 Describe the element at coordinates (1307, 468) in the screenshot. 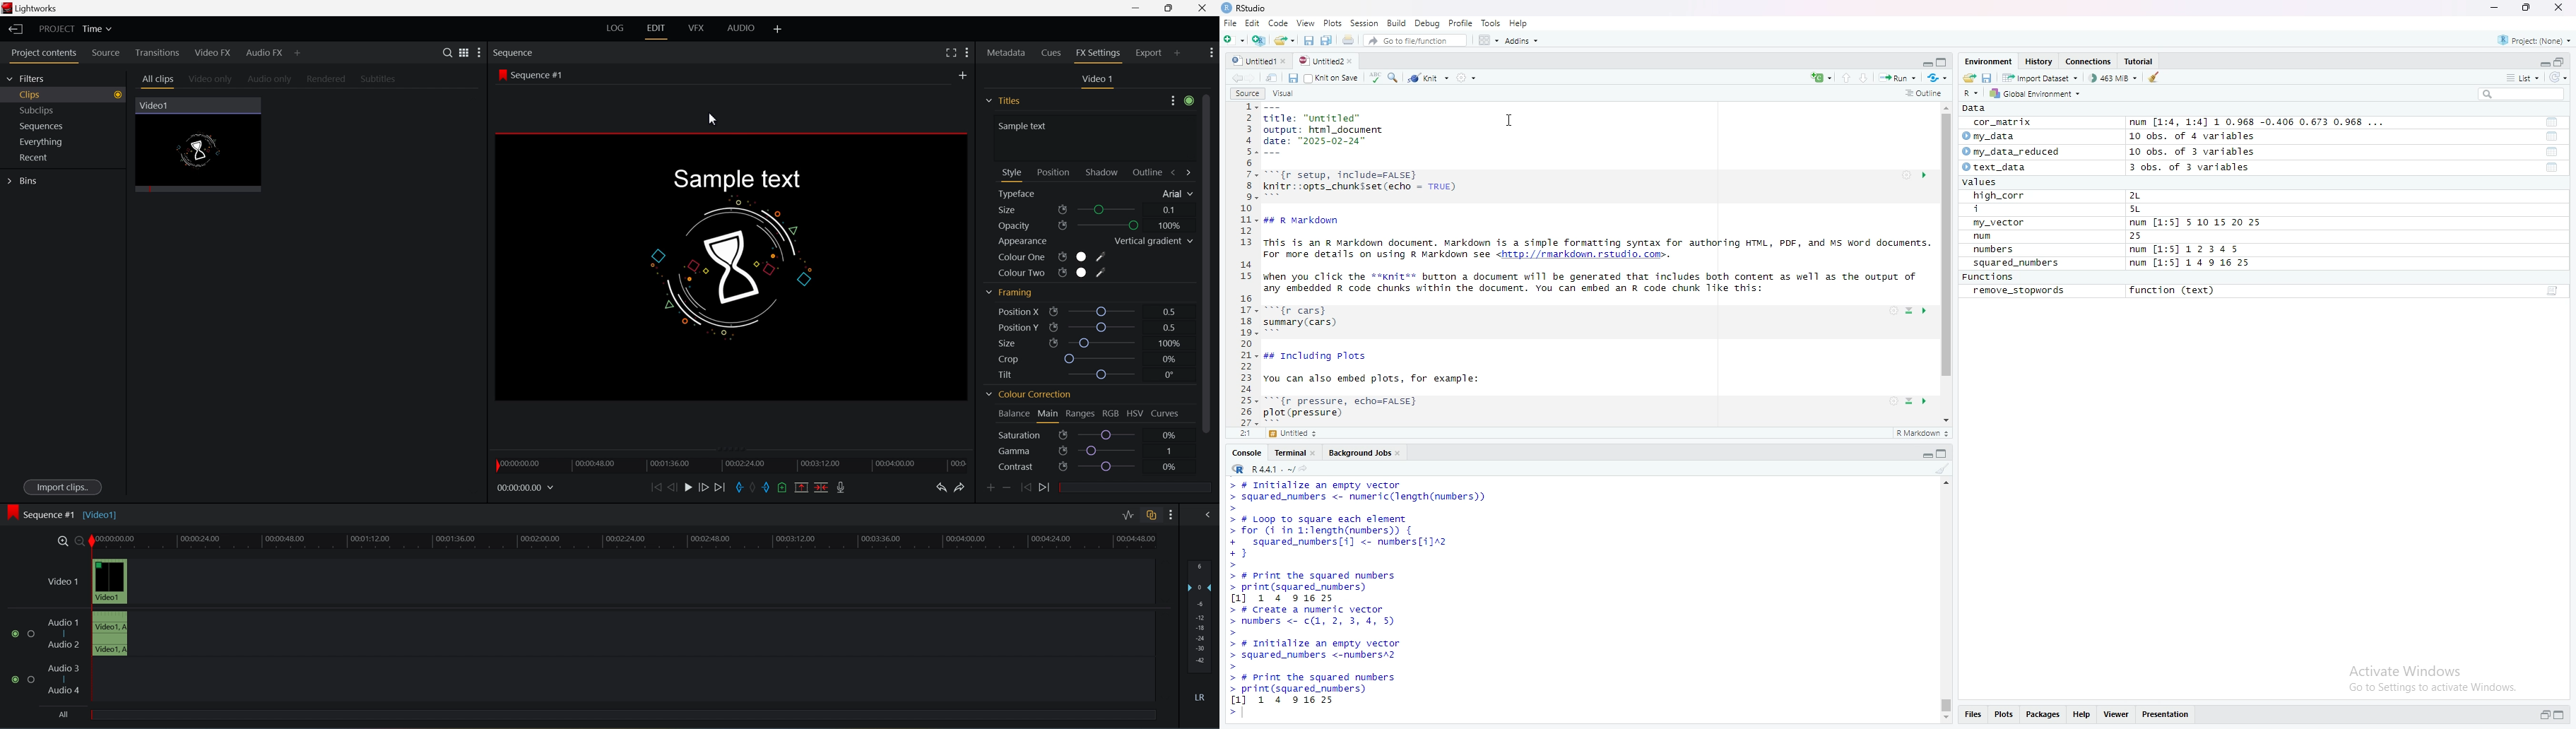

I see `view the current working` at that location.